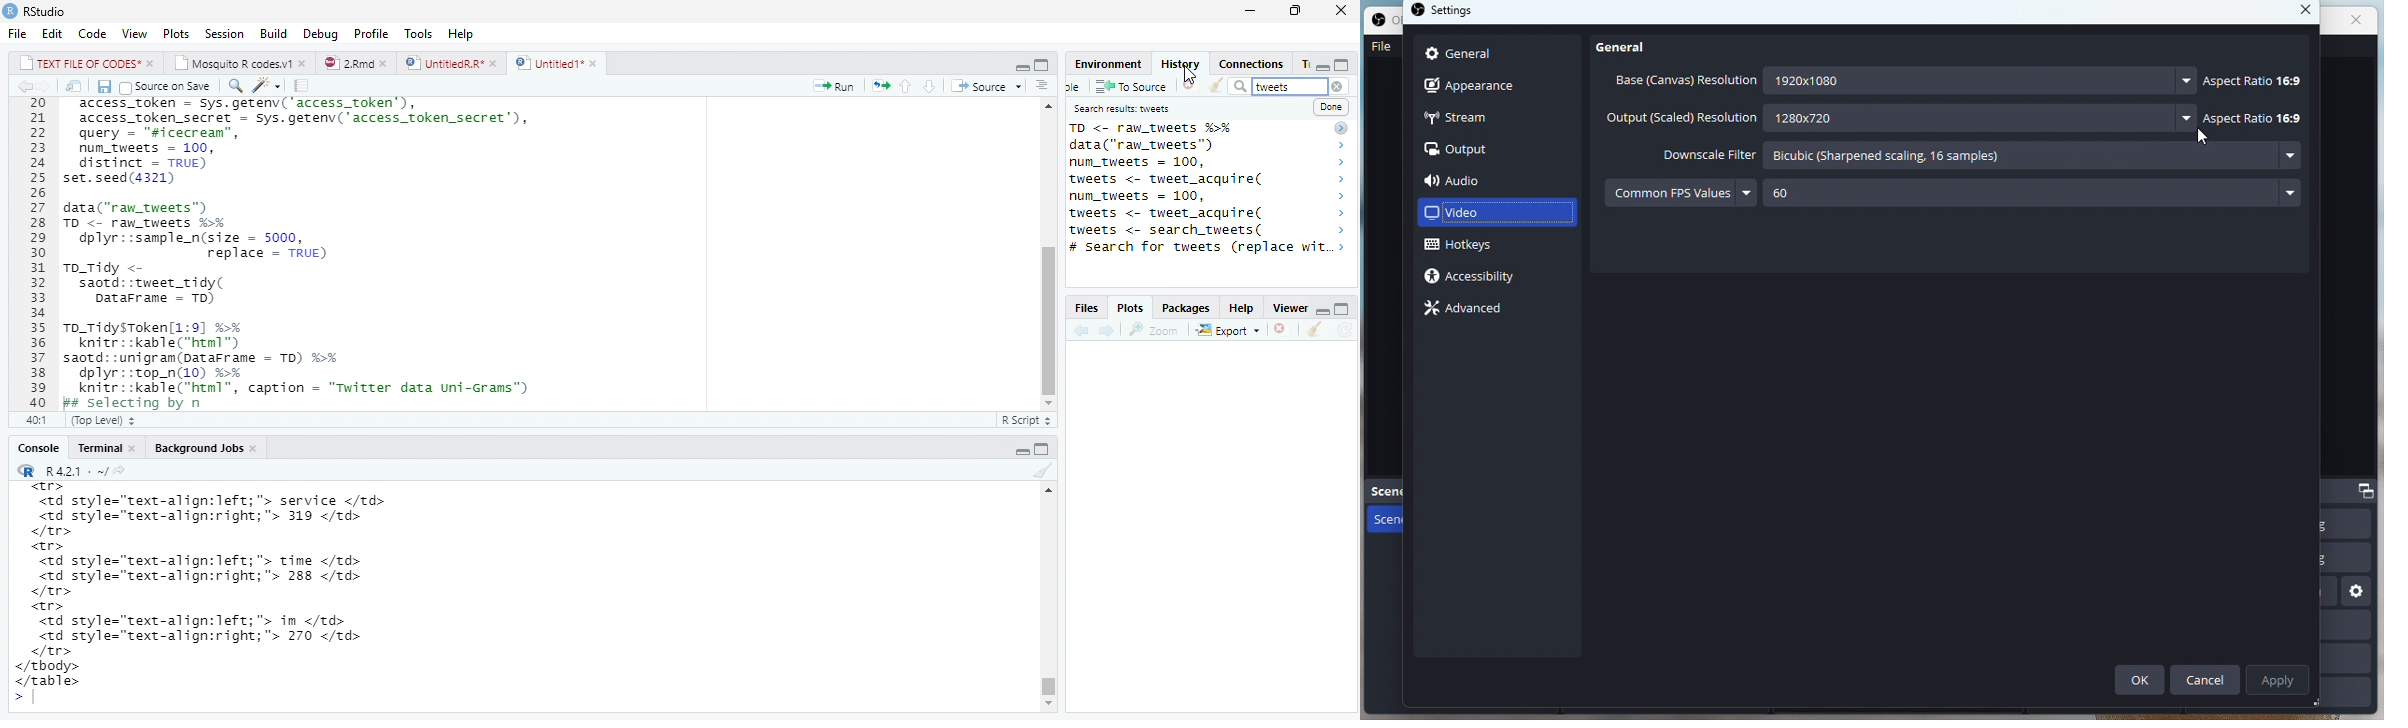 The width and height of the screenshot is (2408, 728). What do you see at coordinates (76, 62) in the screenshot?
I see `|_| TEXT FILE OF CODES" »` at bounding box center [76, 62].